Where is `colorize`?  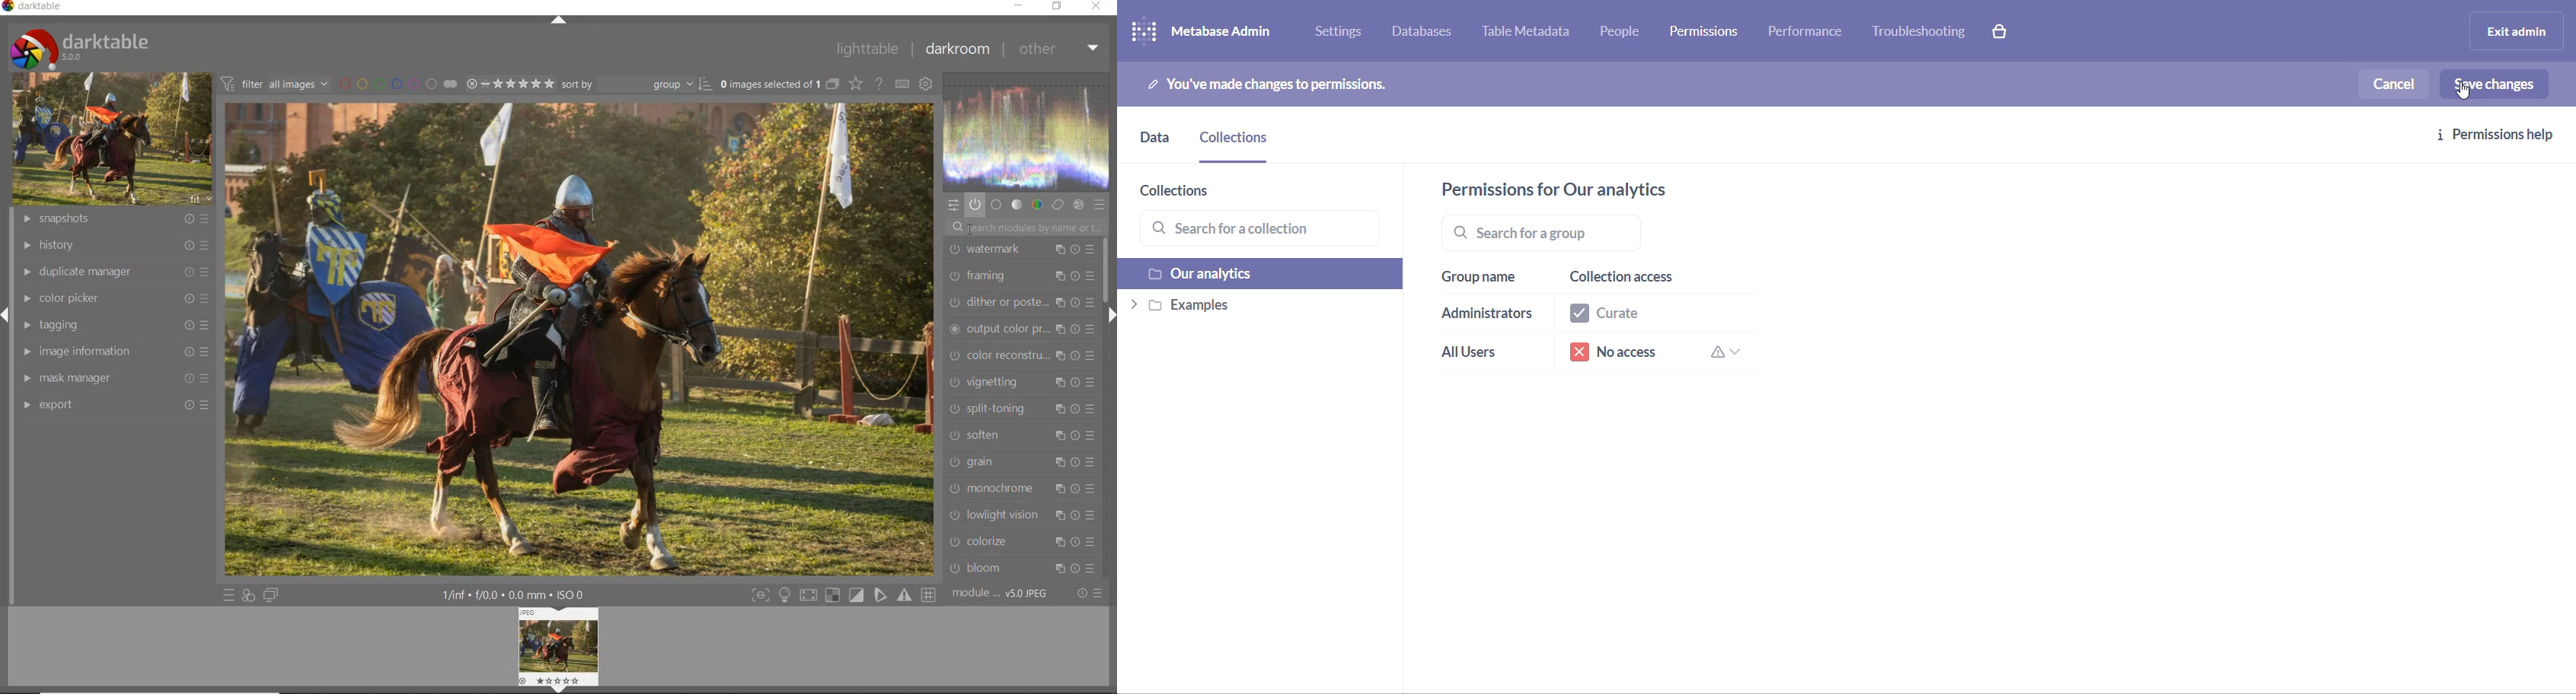 colorize is located at coordinates (1021, 542).